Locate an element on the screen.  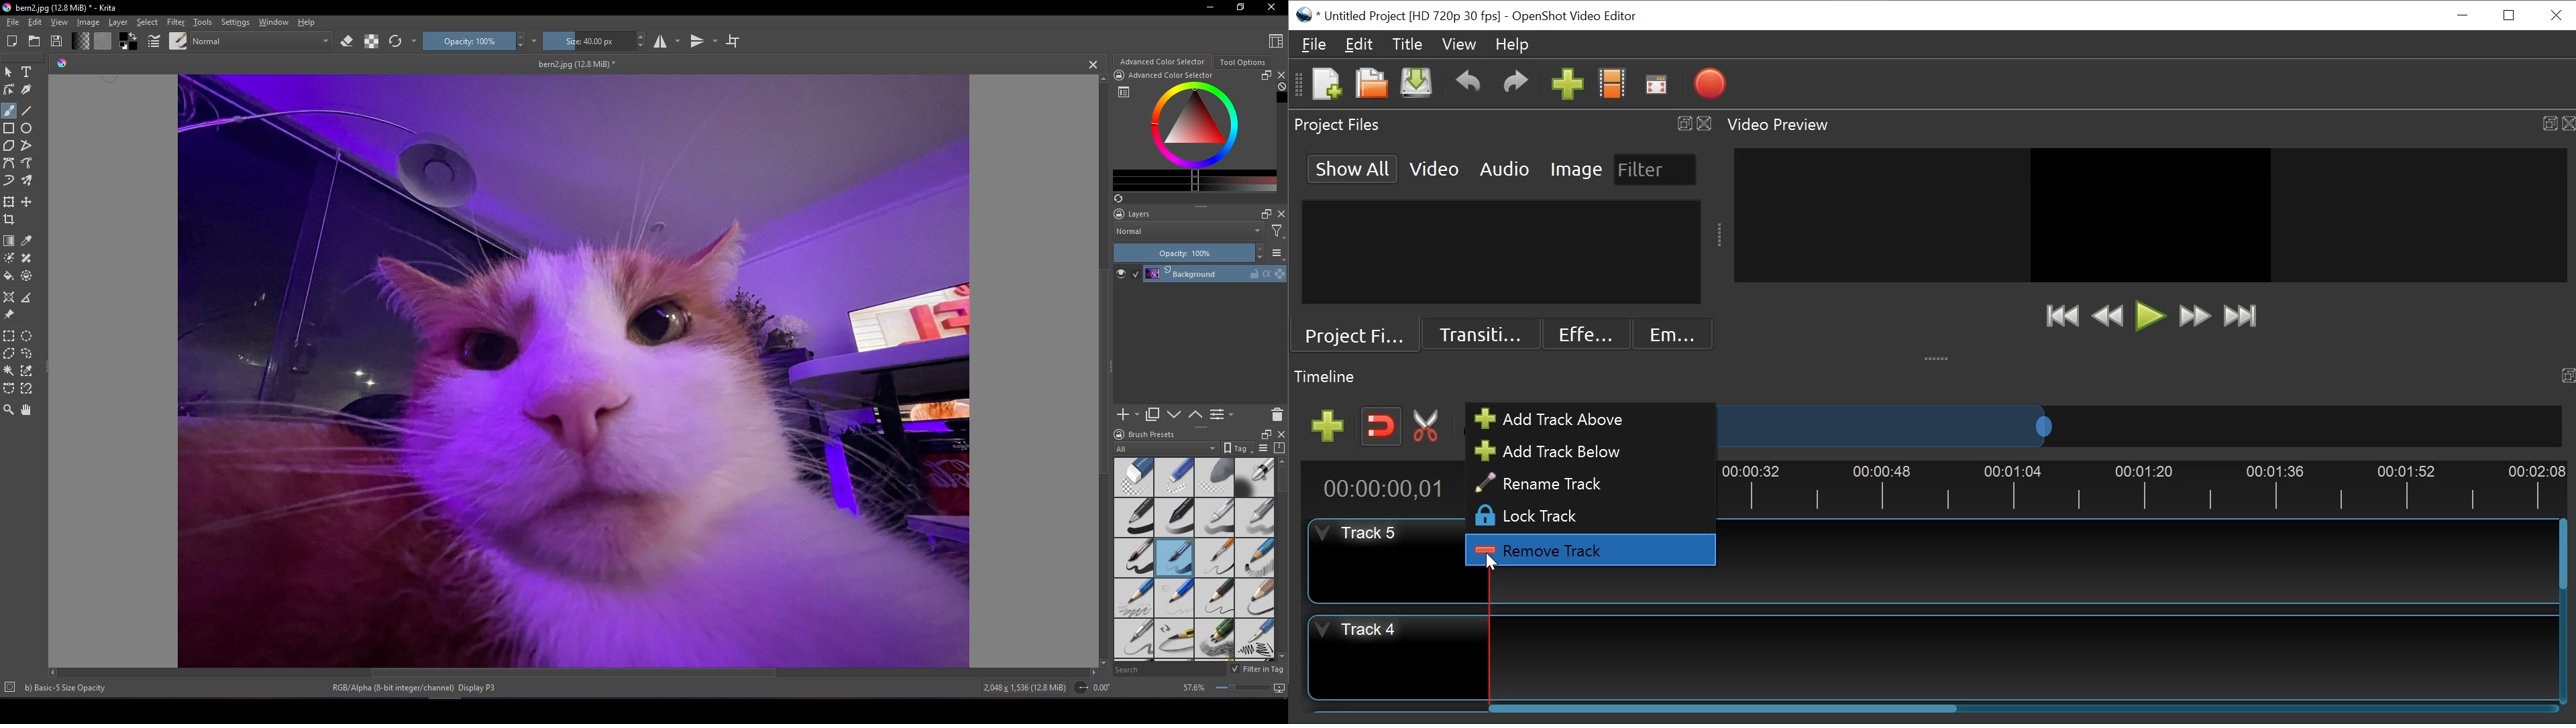
Measure distance between two points is located at coordinates (25, 298).